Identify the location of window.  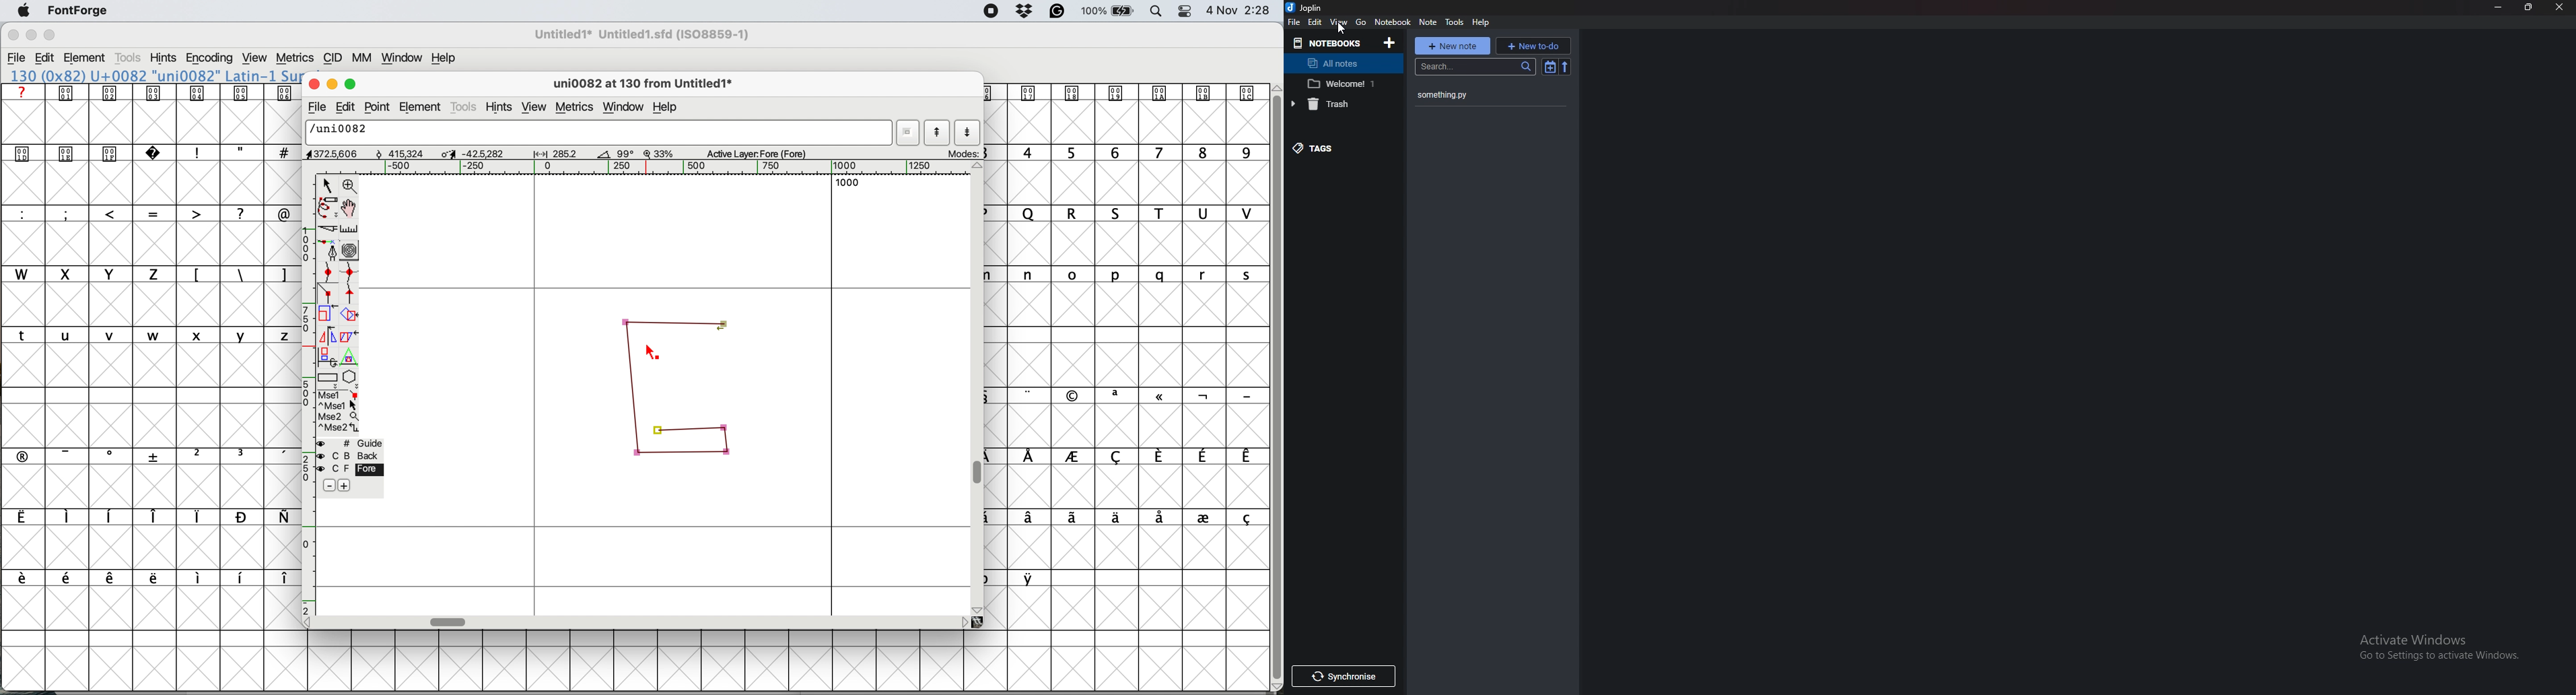
(404, 58).